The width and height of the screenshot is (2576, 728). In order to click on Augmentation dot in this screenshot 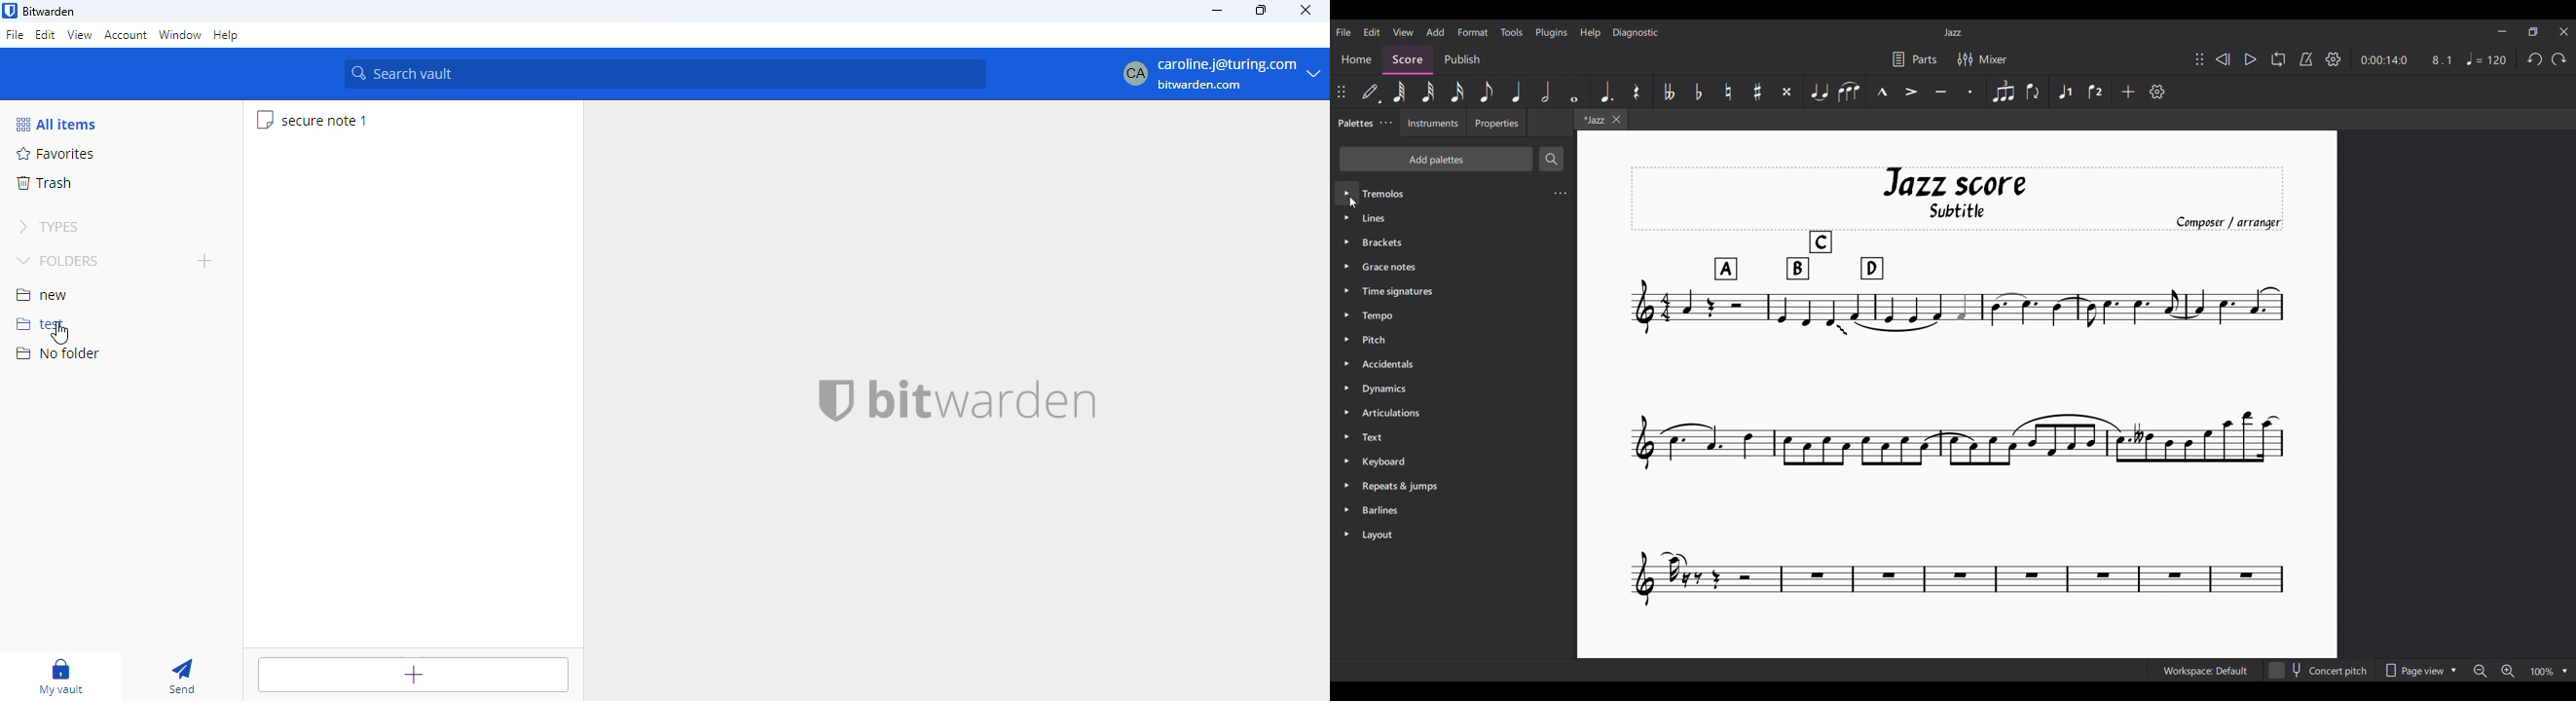, I will do `click(1606, 92)`.